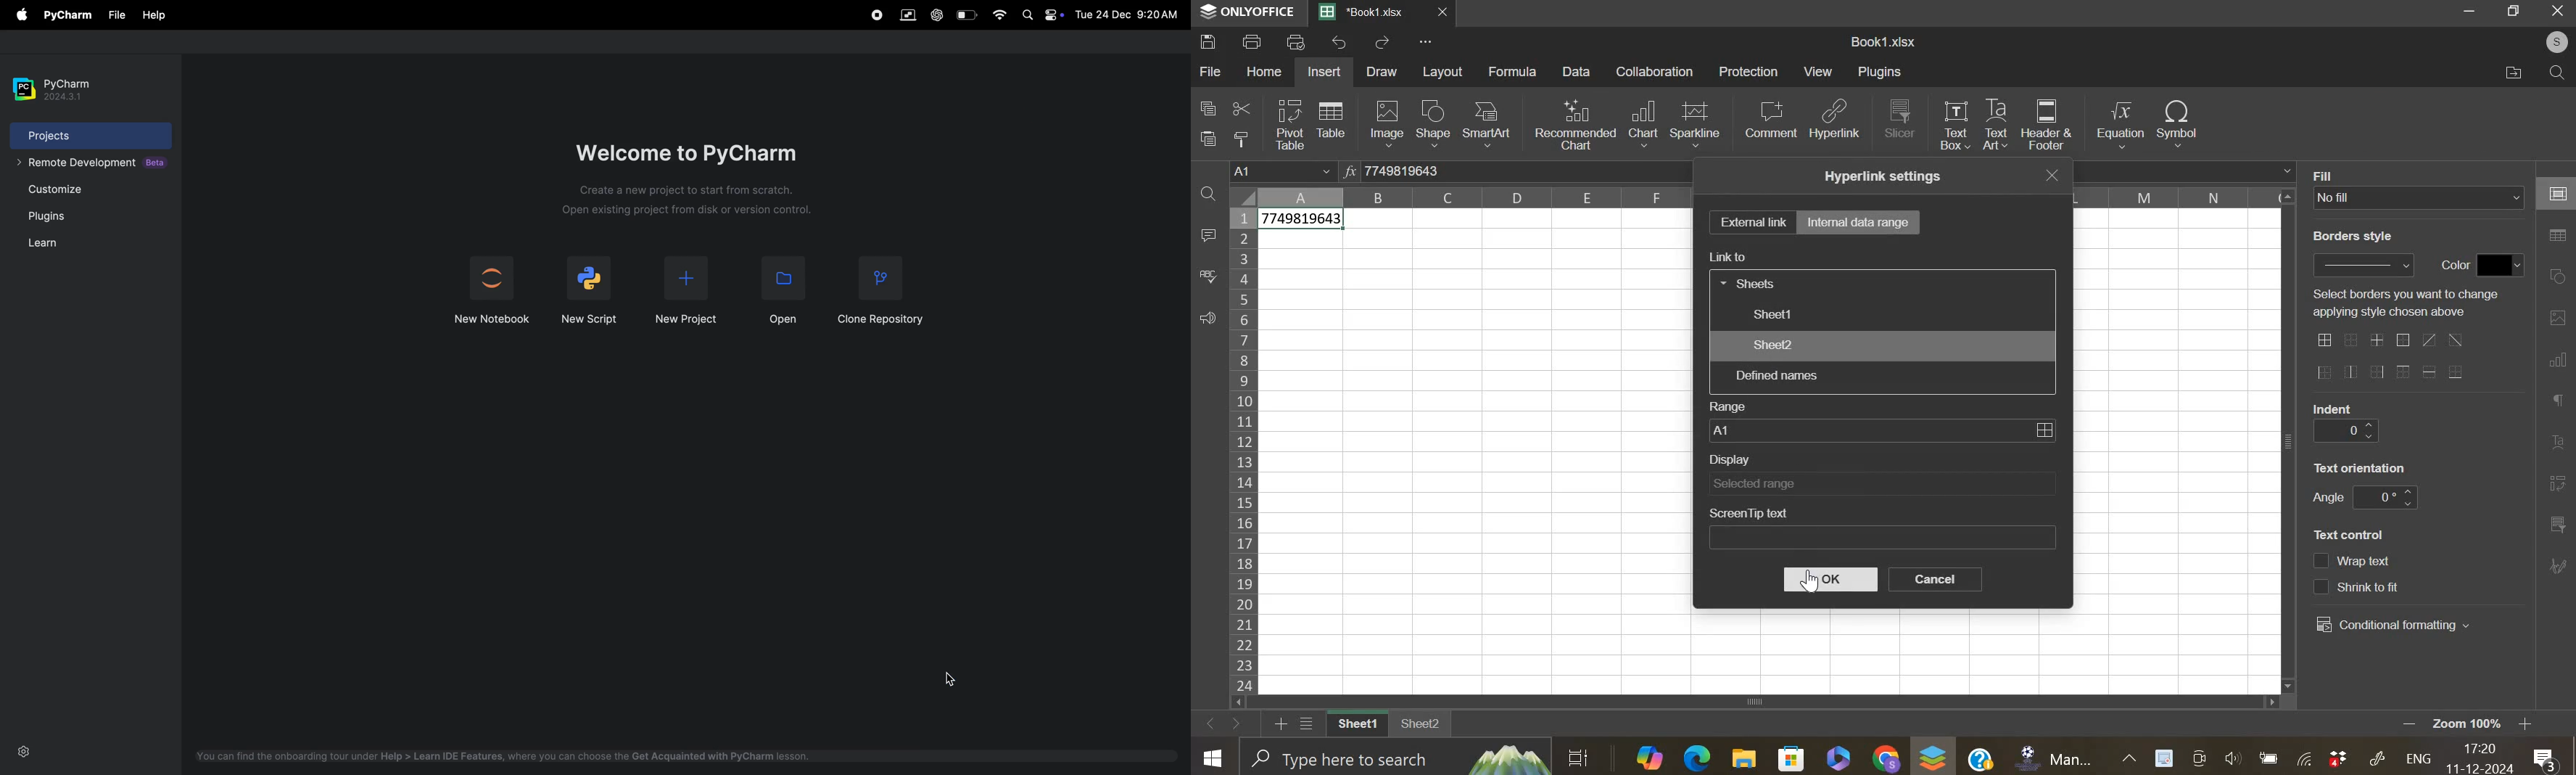  I want to click on chart, so click(1643, 124).